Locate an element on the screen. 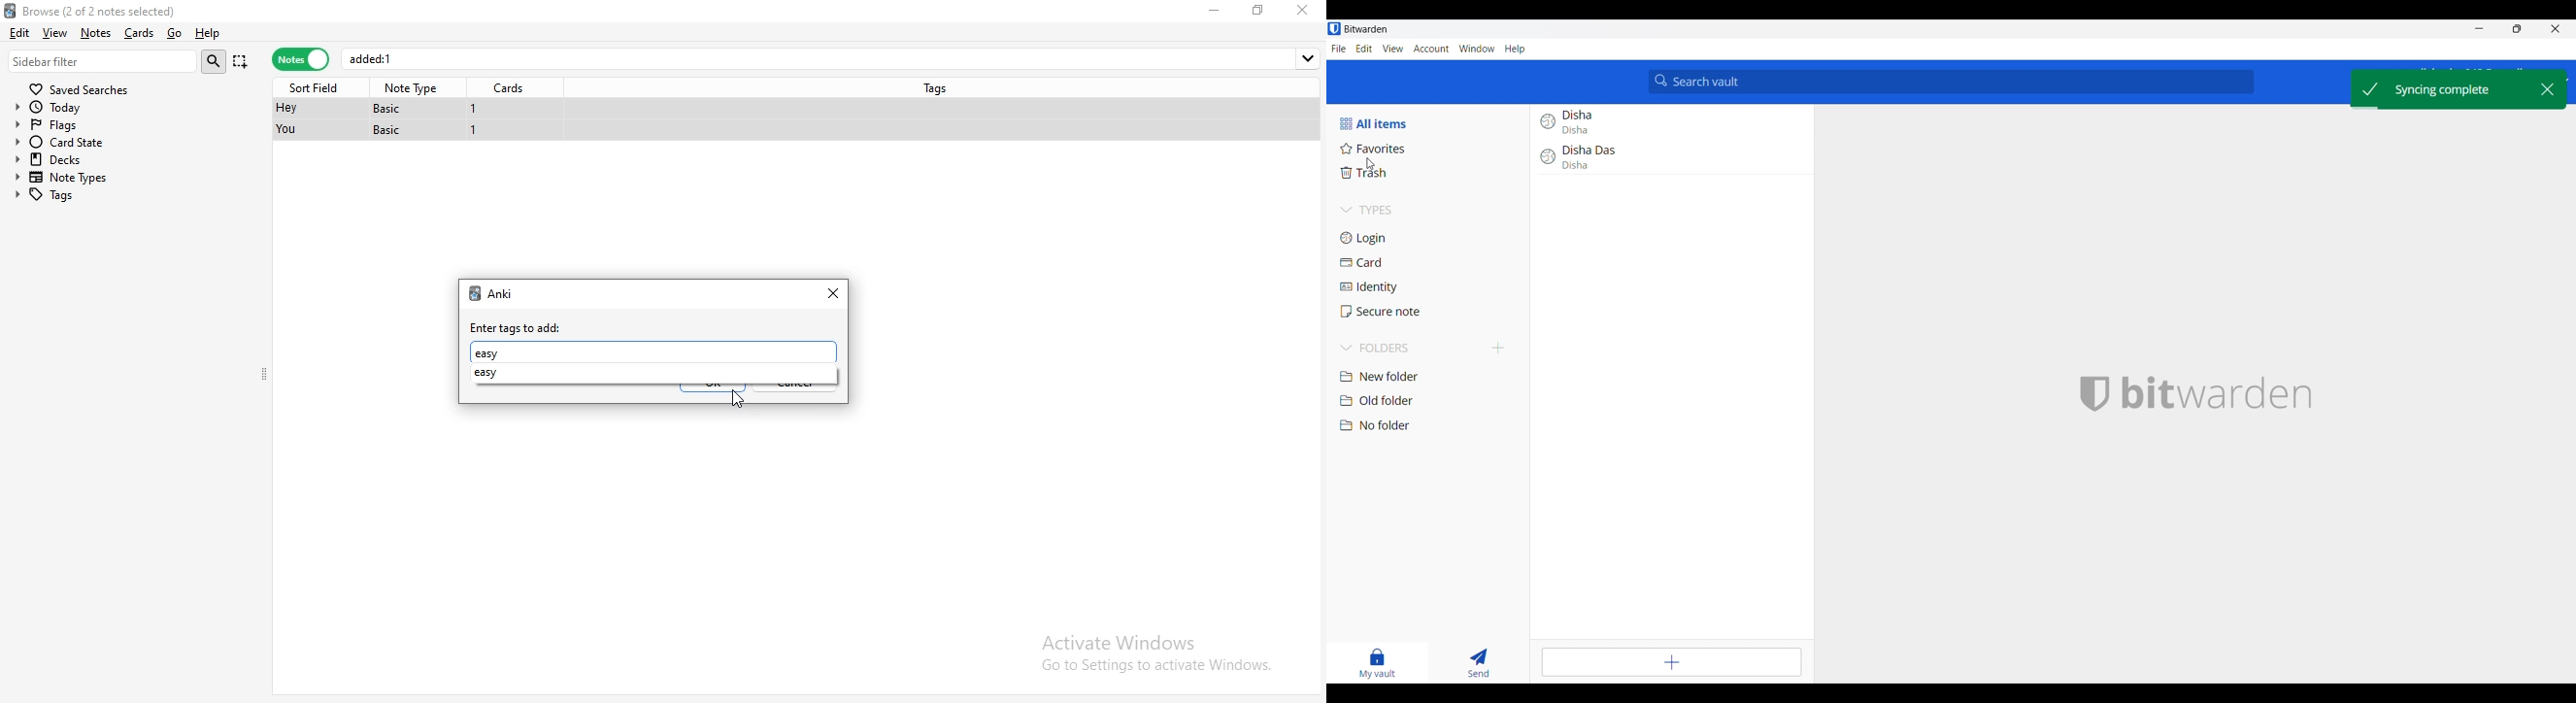 Image resolution: width=2576 pixels, height=728 pixels. close is located at coordinates (836, 291).